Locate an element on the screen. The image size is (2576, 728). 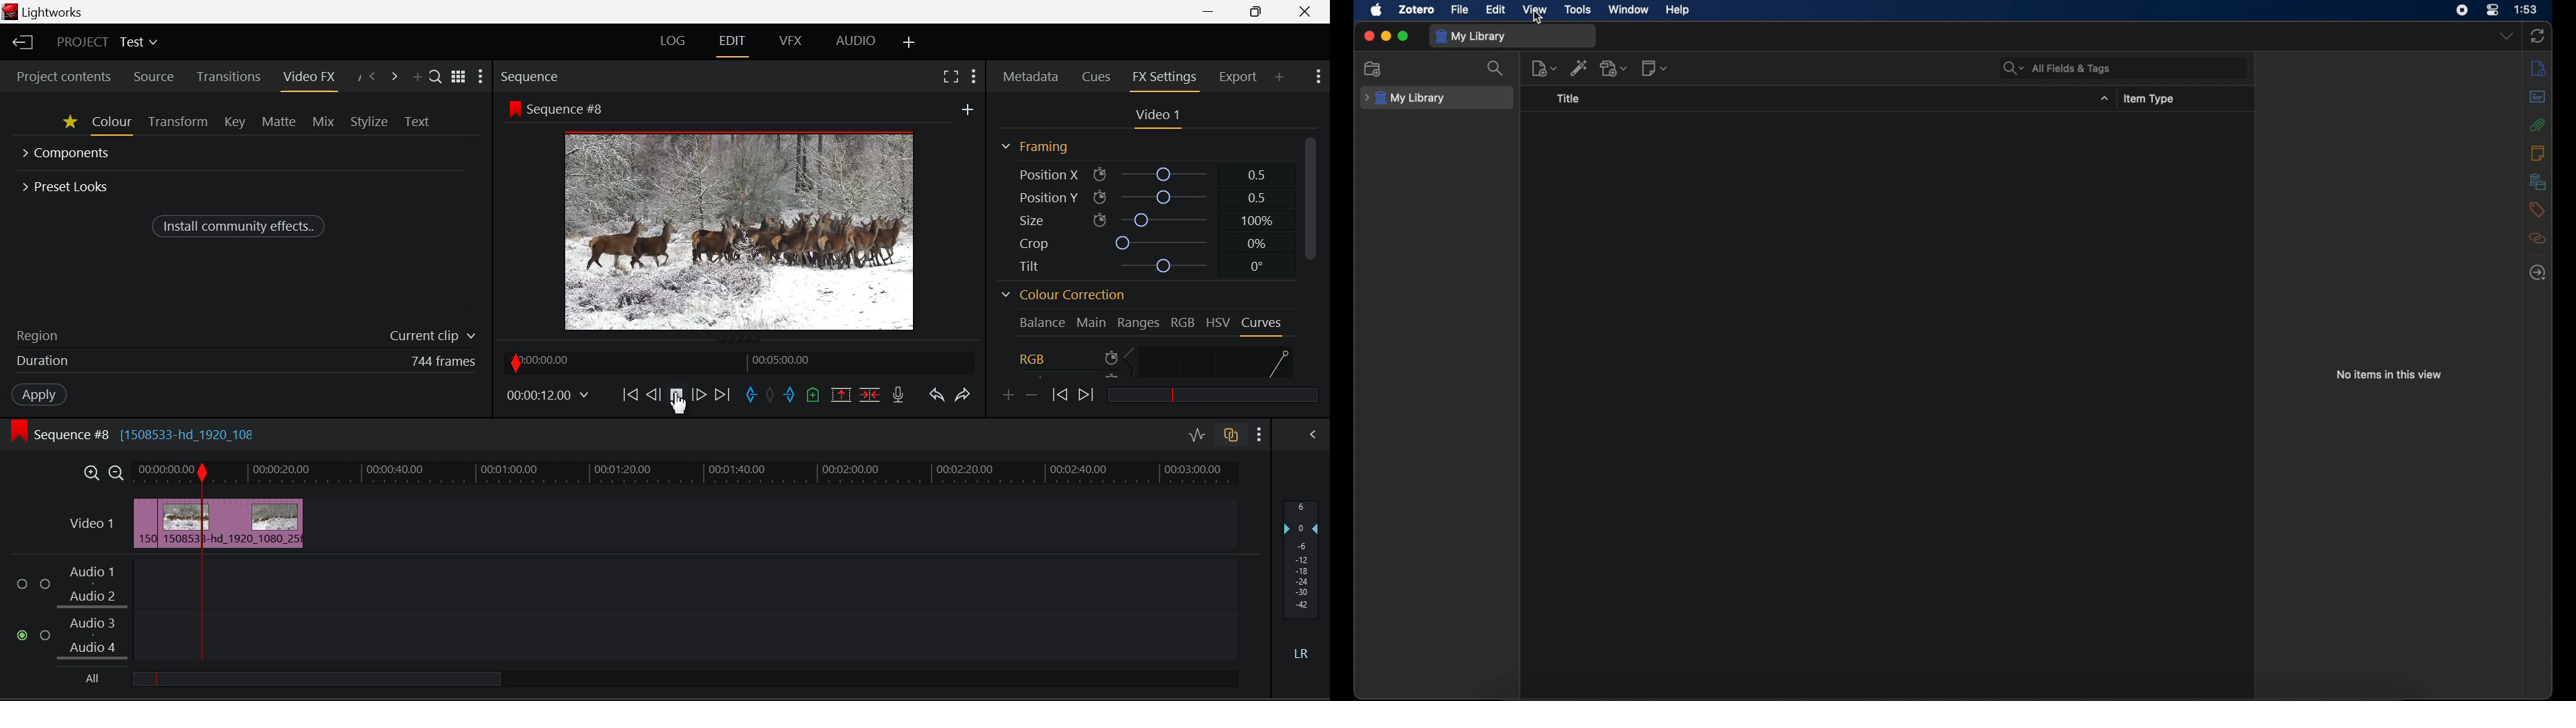
Toggle between list and title view is located at coordinates (458, 77).